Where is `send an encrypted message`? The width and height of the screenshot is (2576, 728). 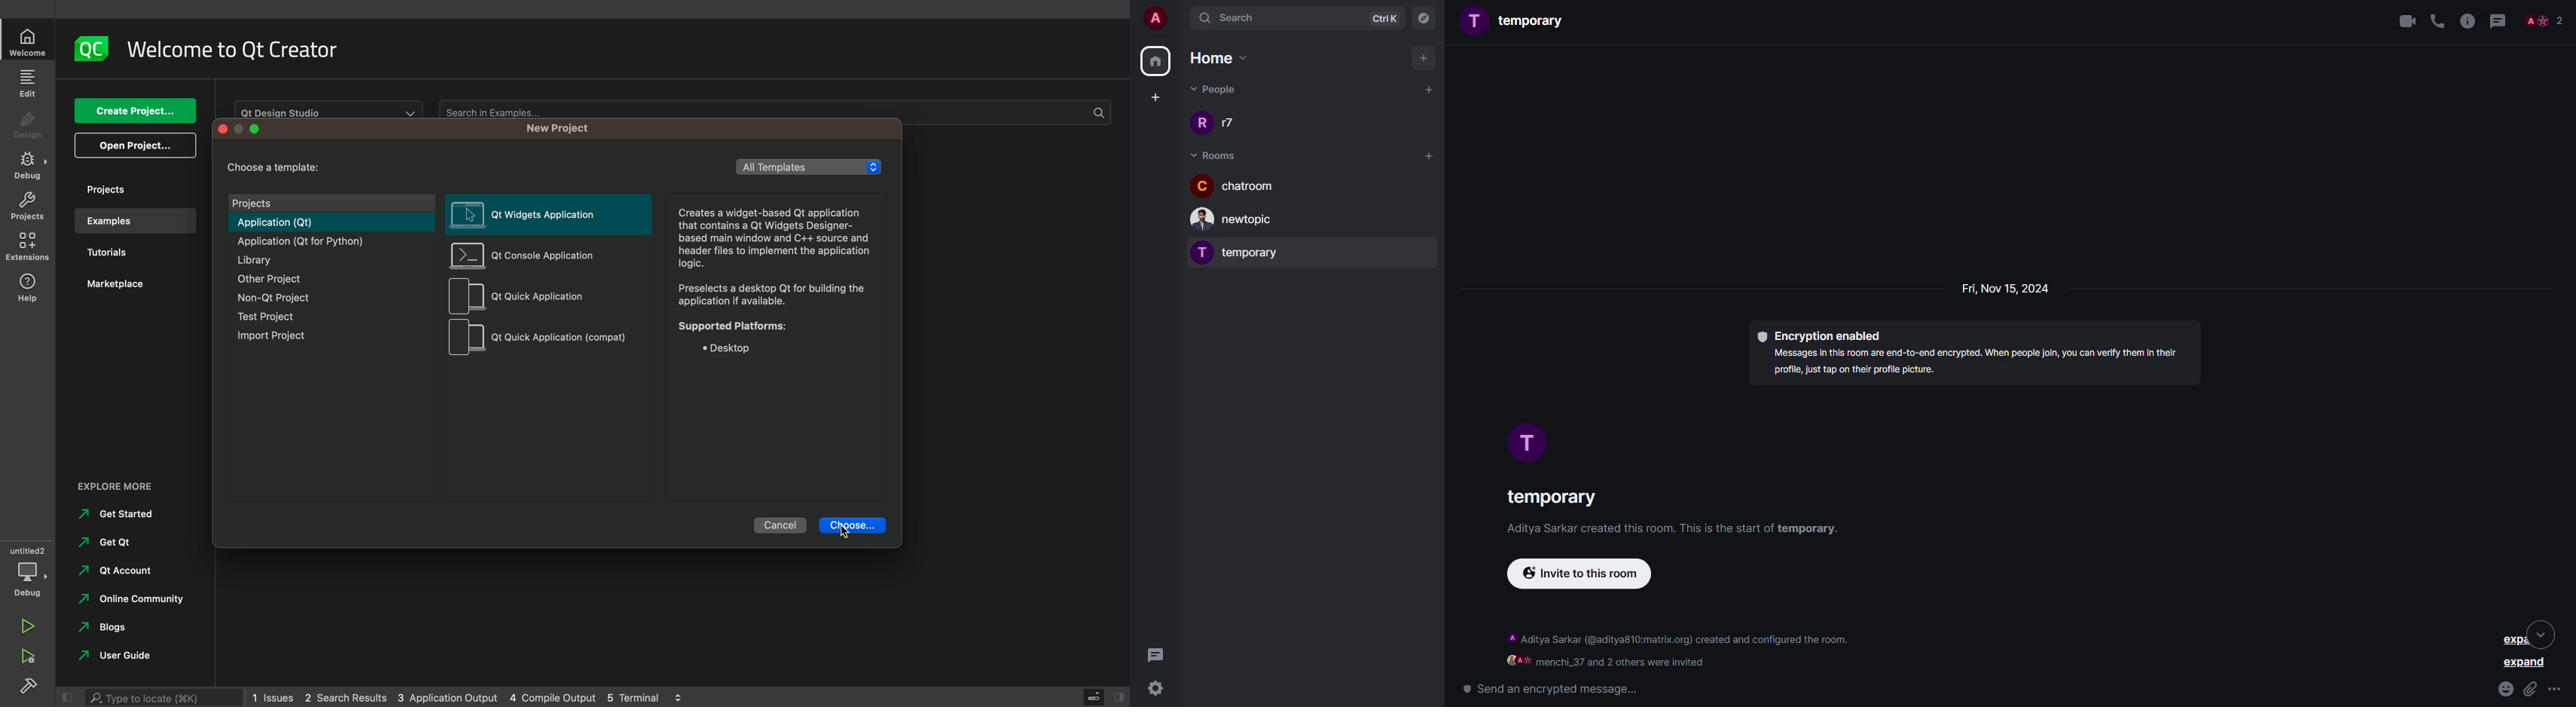 send an encrypted message is located at coordinates (1549, 689).